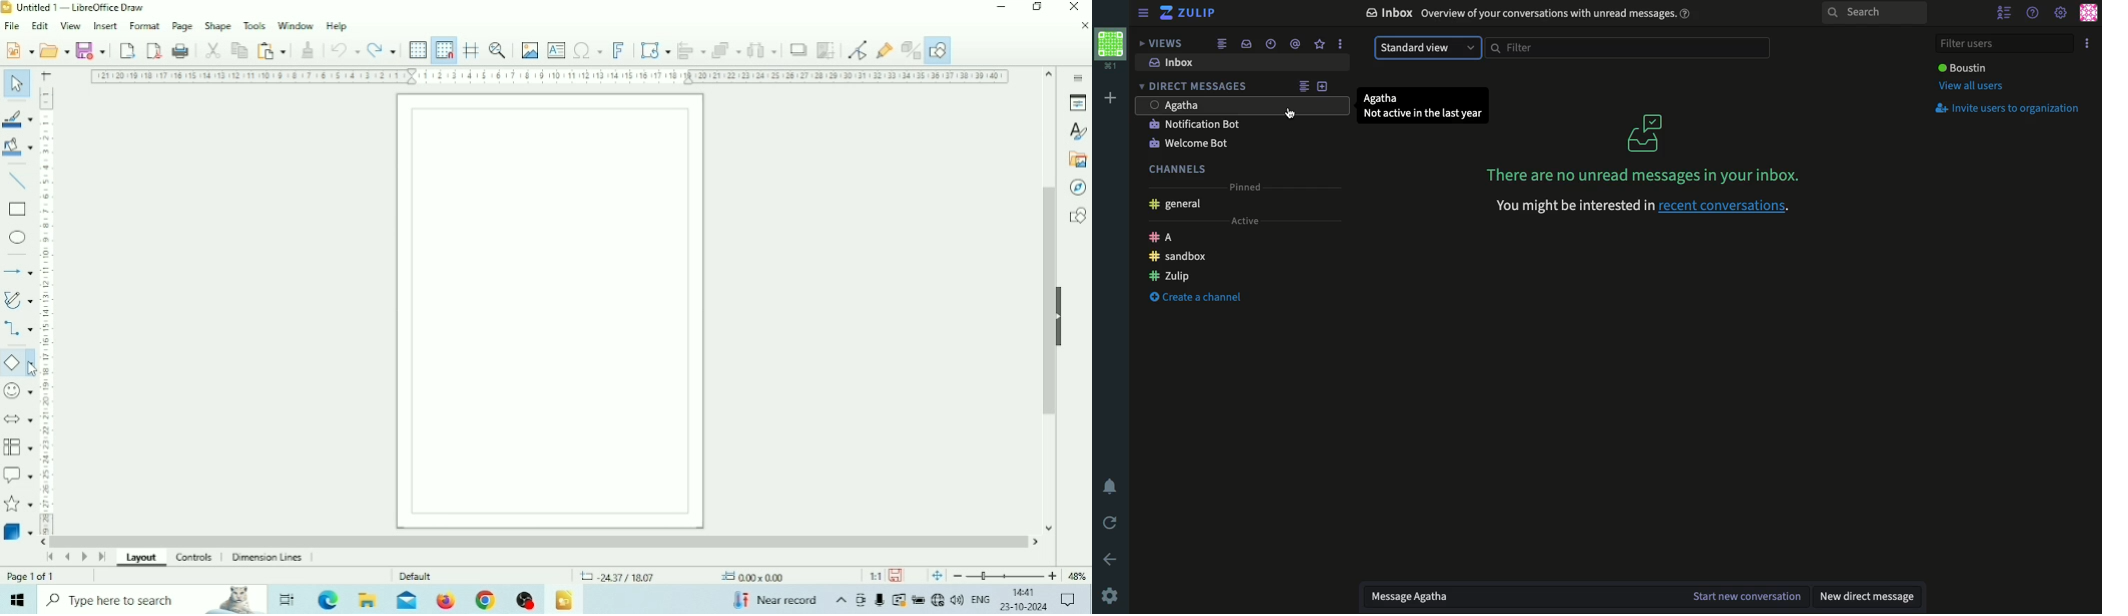 Image resolution: width=2128 pixels, height=616 pixels. I want to click on New, so click(18, 49).